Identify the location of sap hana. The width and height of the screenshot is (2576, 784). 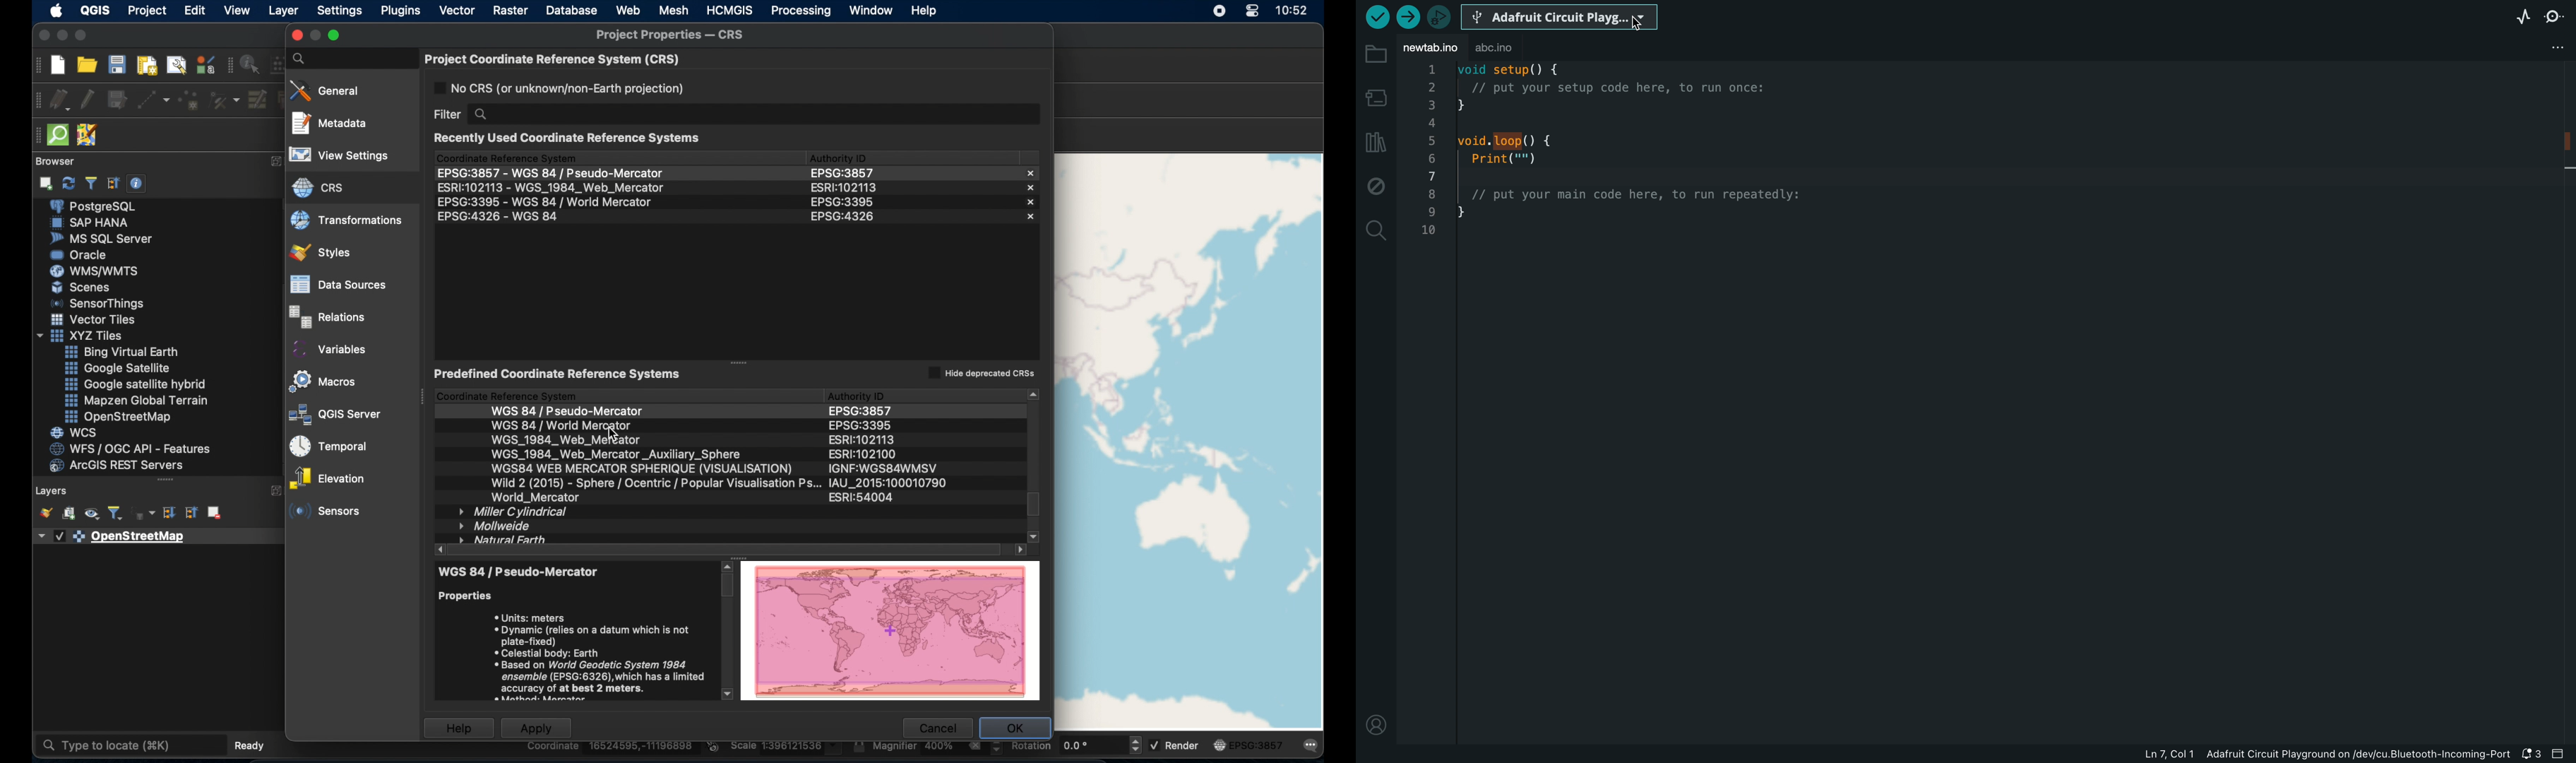
(90, 223).